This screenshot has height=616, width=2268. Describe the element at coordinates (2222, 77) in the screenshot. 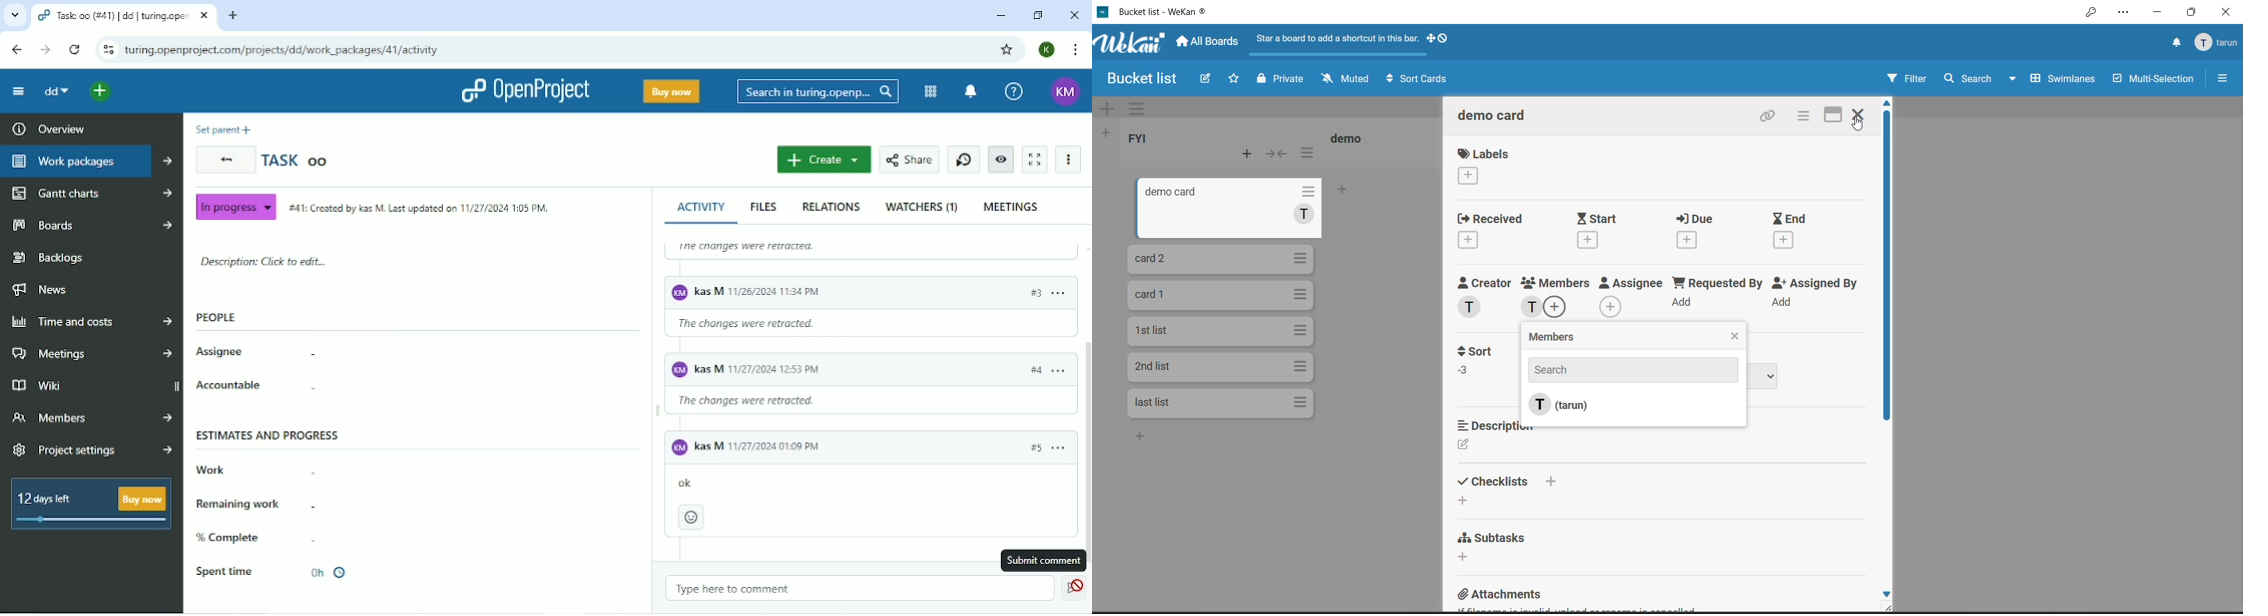

I see `open or close sidebar` at that location.